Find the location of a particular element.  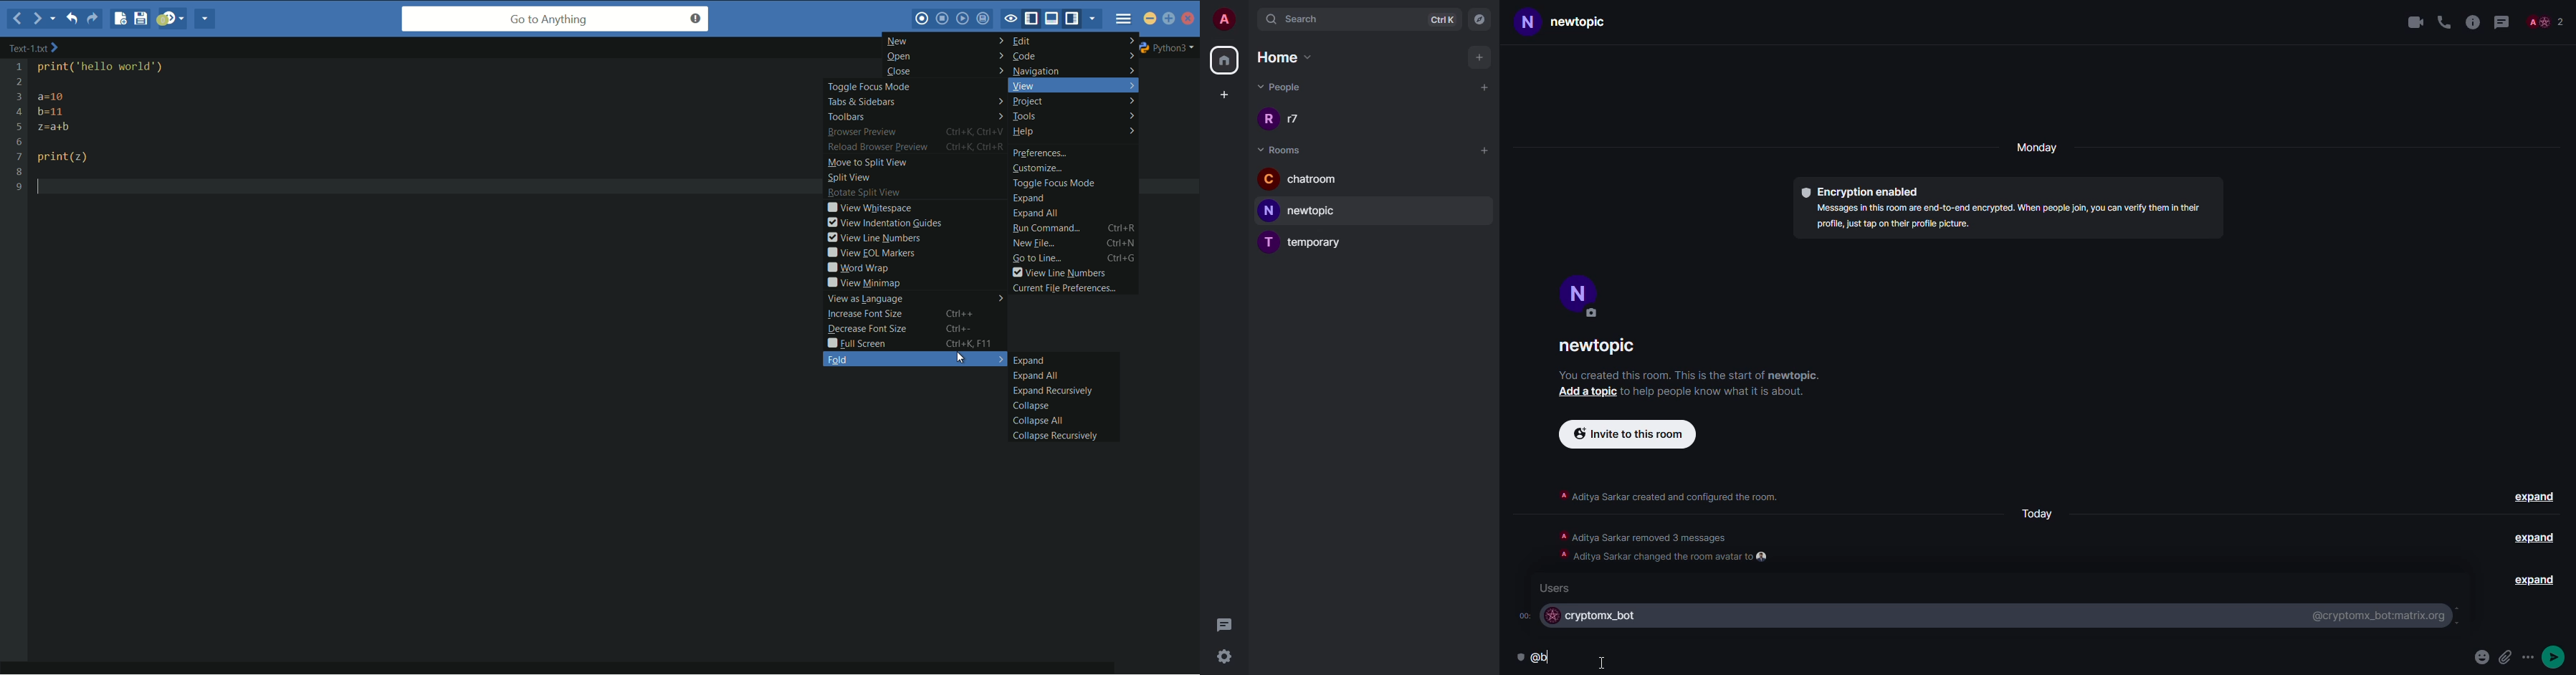

temporary is located at coordinates (1304, 244).